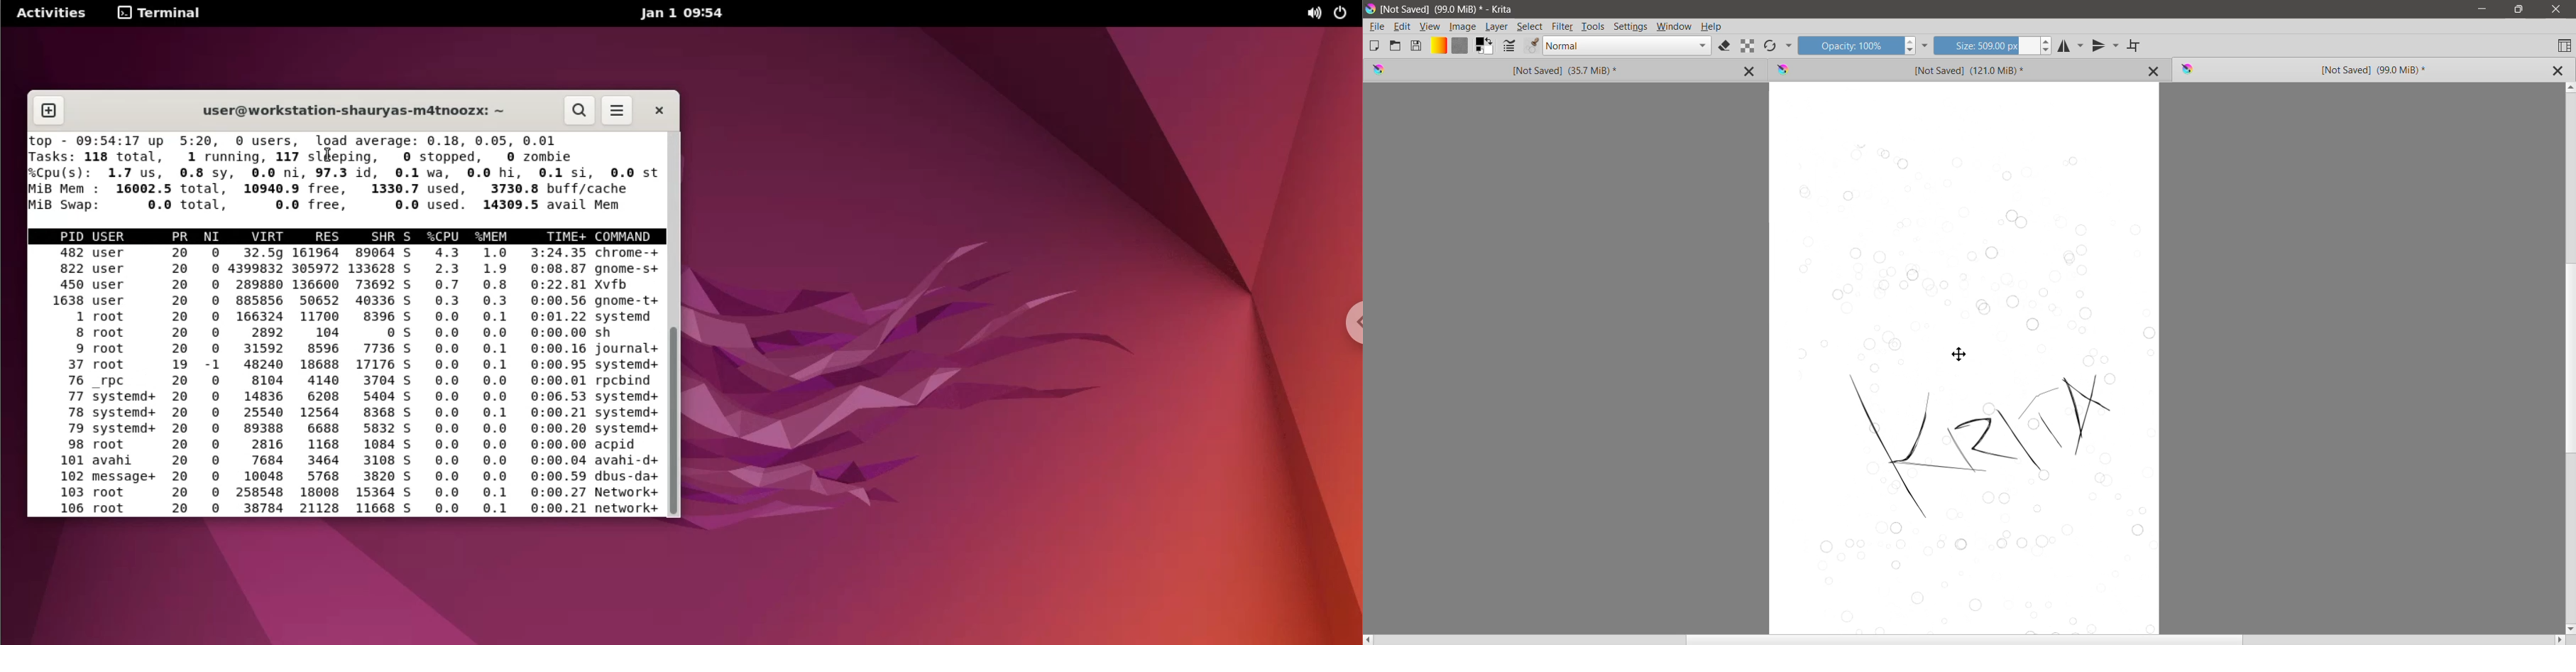  What do you see at coordinates (1403, 27) in the screenshot?
I see `Edit` at bounding box center [1403, 27].